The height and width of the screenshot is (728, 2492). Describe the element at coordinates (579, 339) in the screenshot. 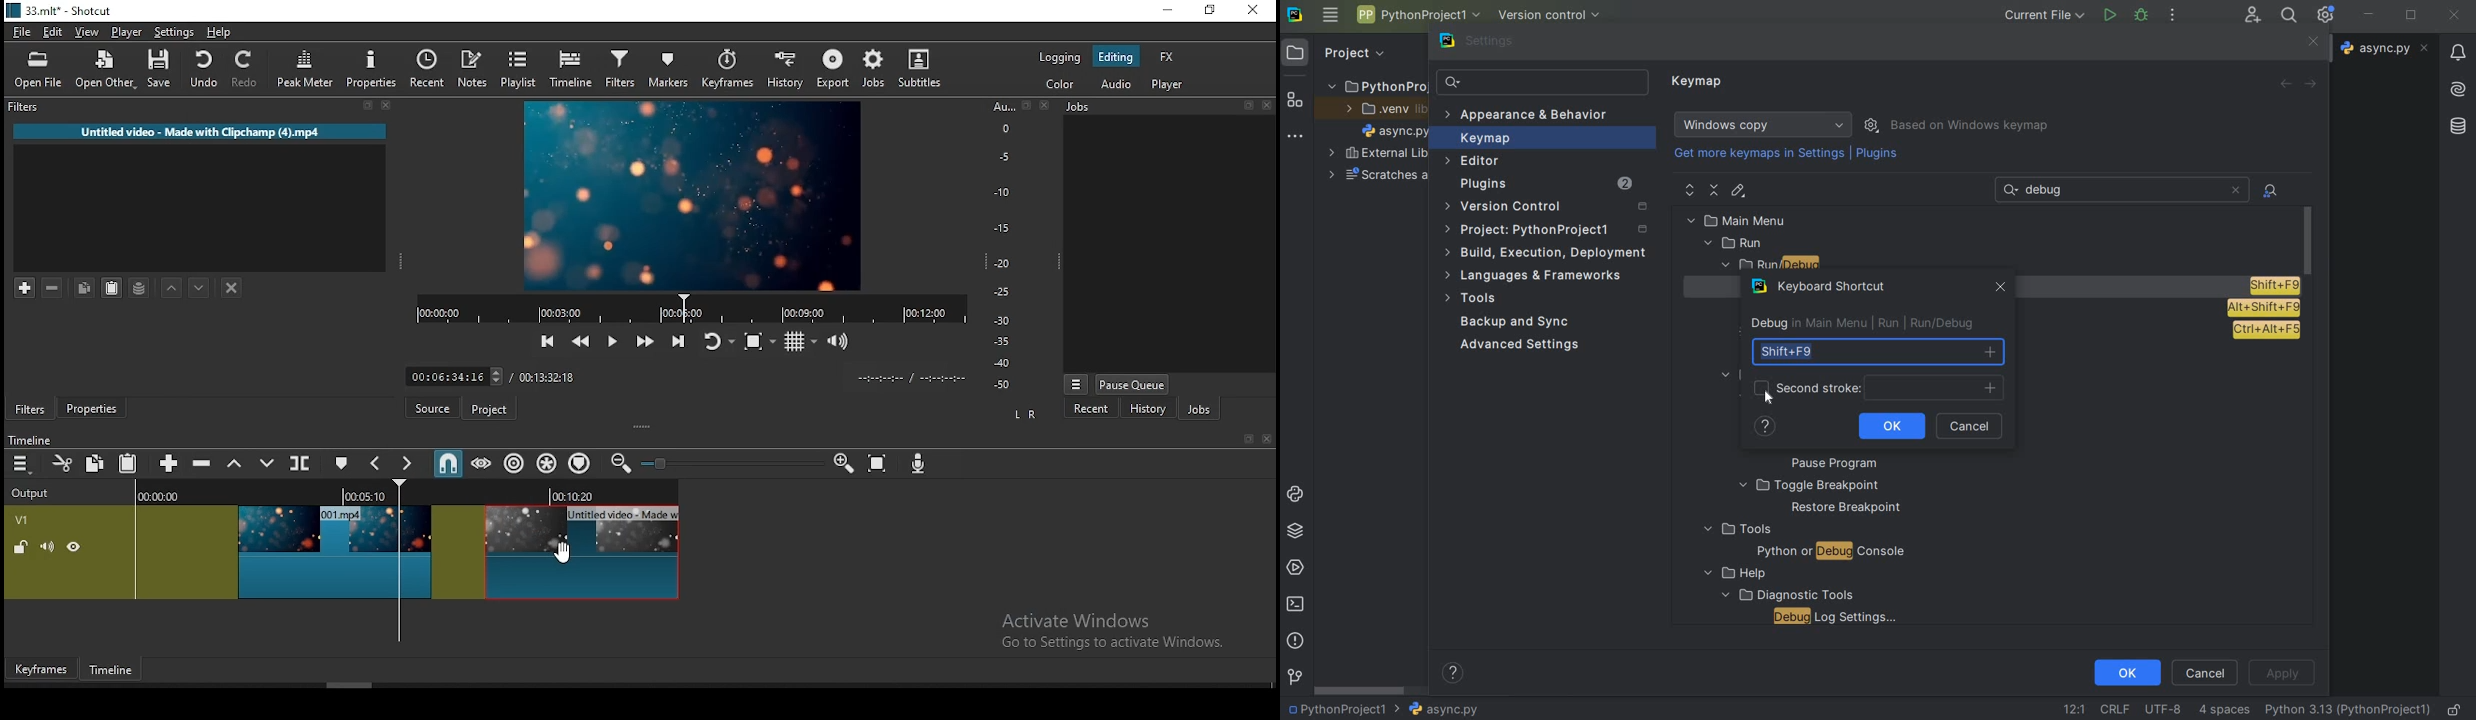

I see `play quickly backward` at that location.